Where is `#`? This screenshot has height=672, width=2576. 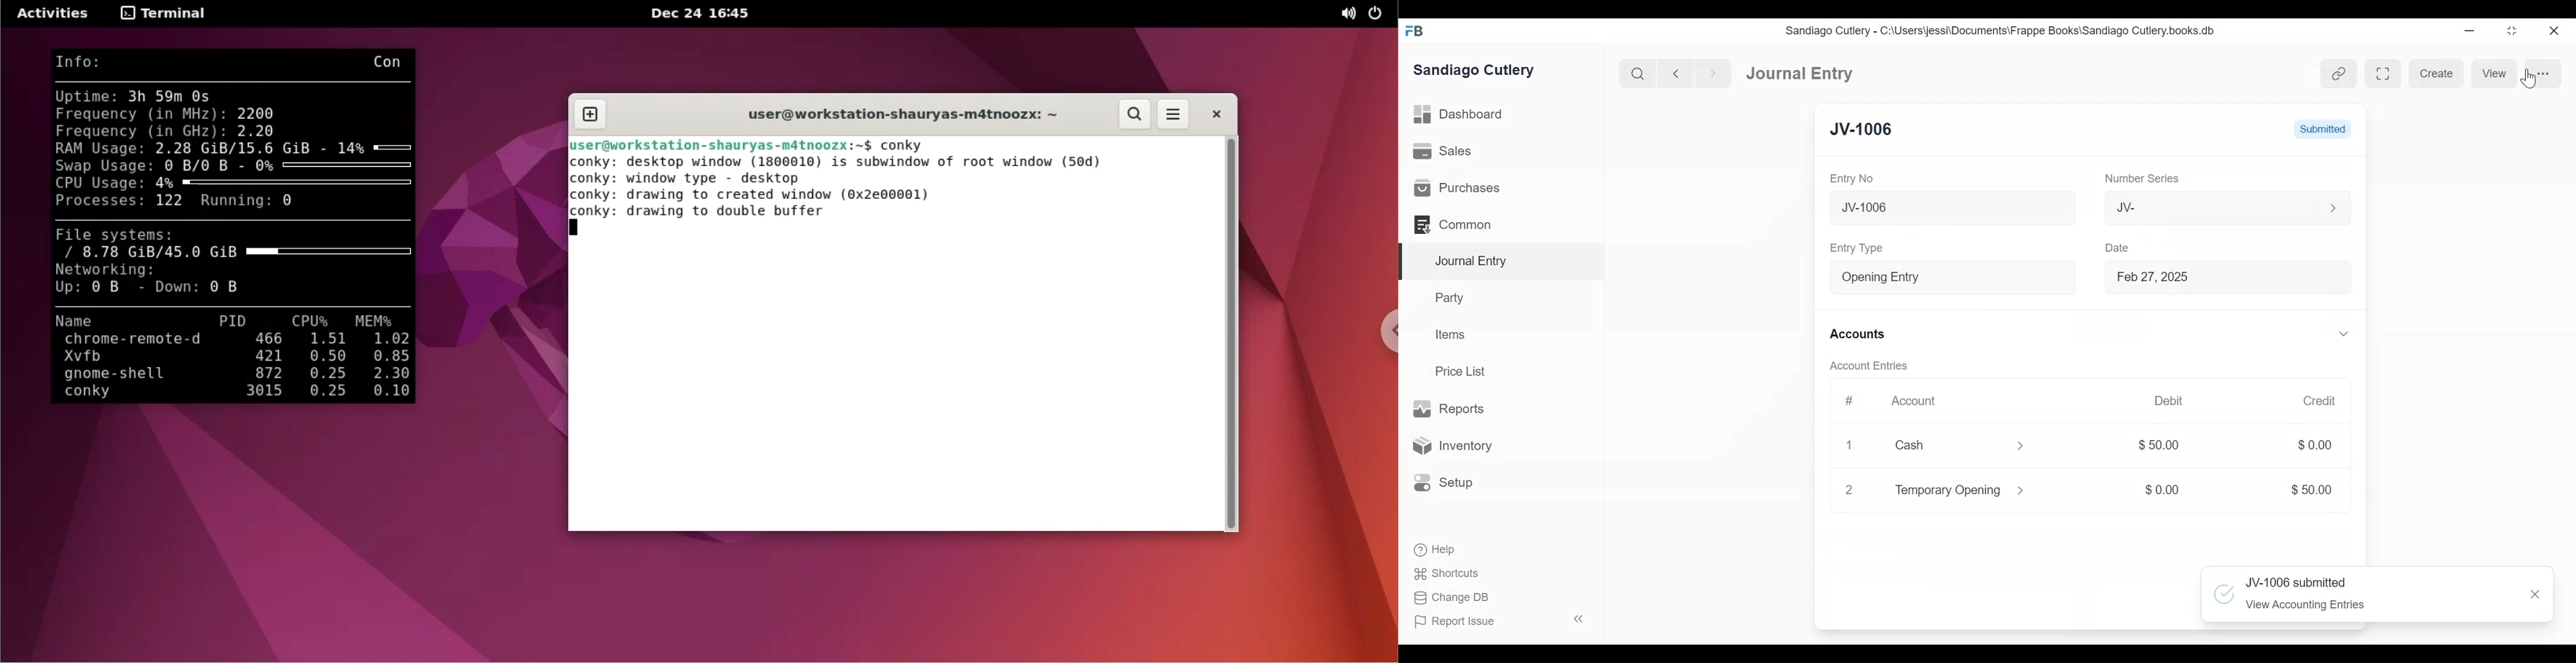
# is located at coordinates (1850, 400).